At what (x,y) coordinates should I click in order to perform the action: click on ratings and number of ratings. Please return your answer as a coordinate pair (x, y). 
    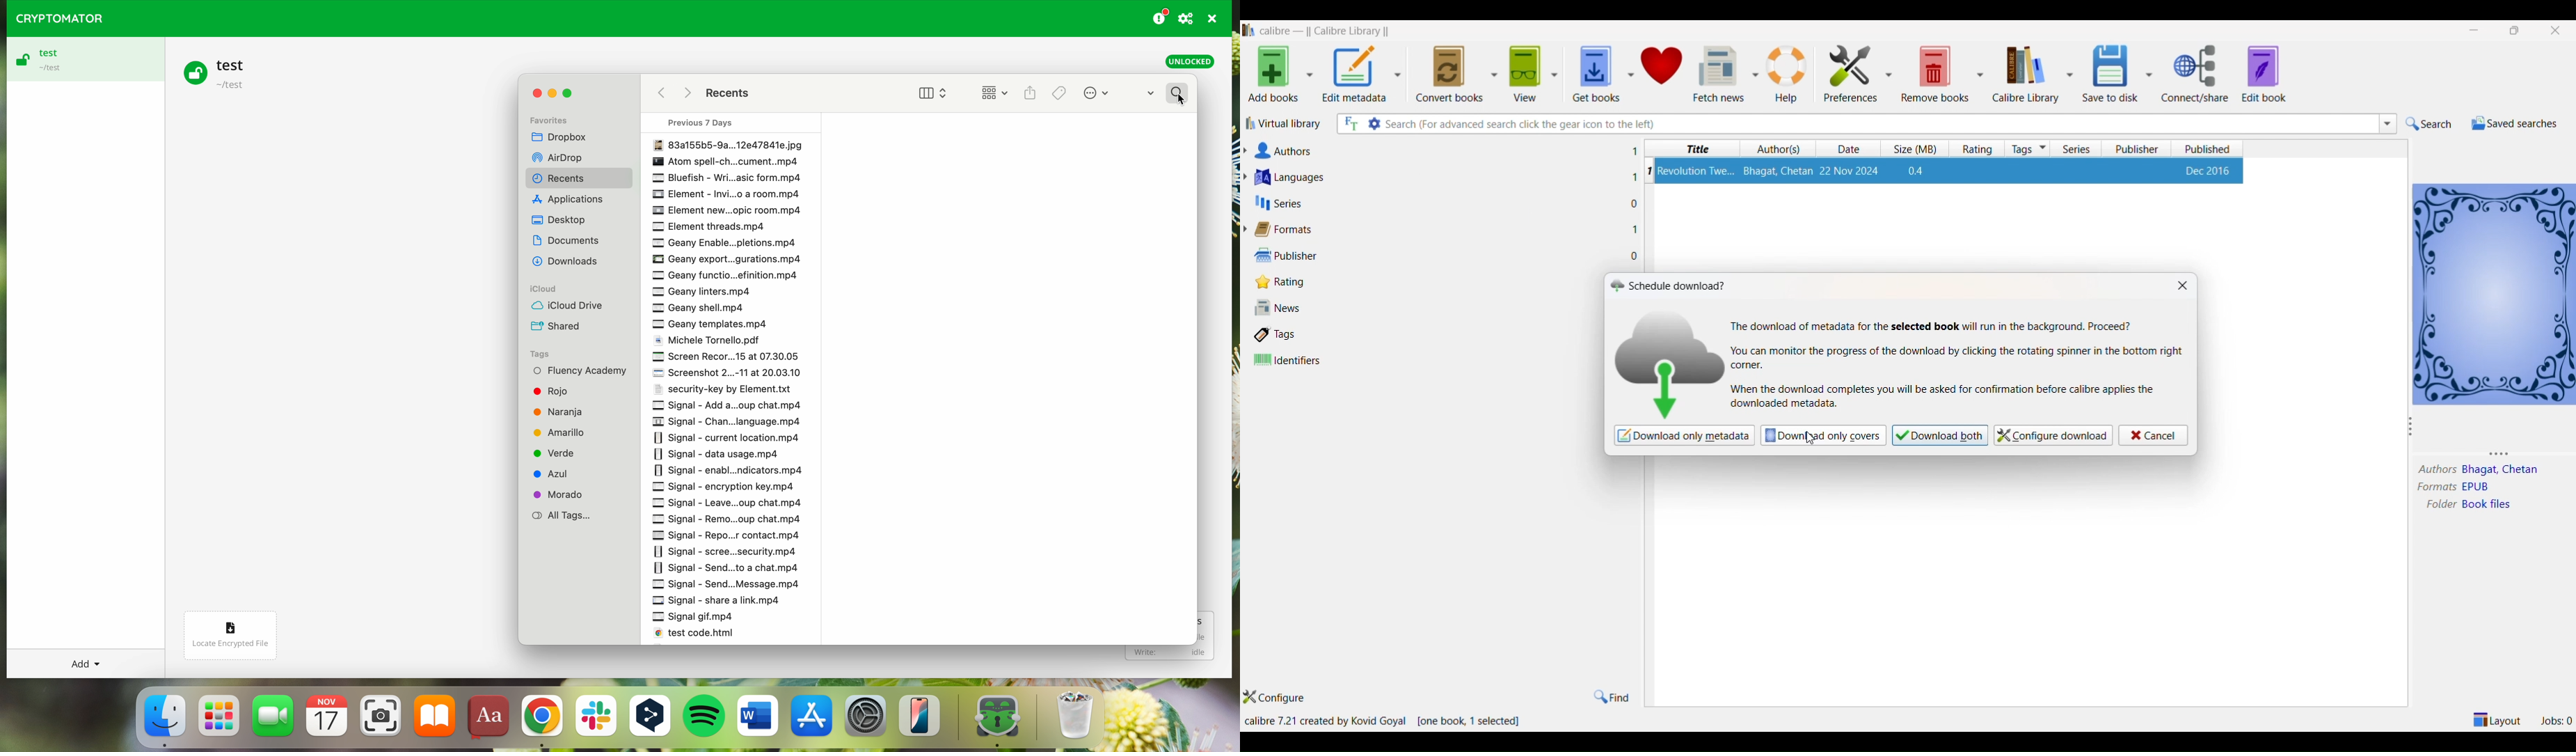
    Looking at the image, I should click on (1285, 281).